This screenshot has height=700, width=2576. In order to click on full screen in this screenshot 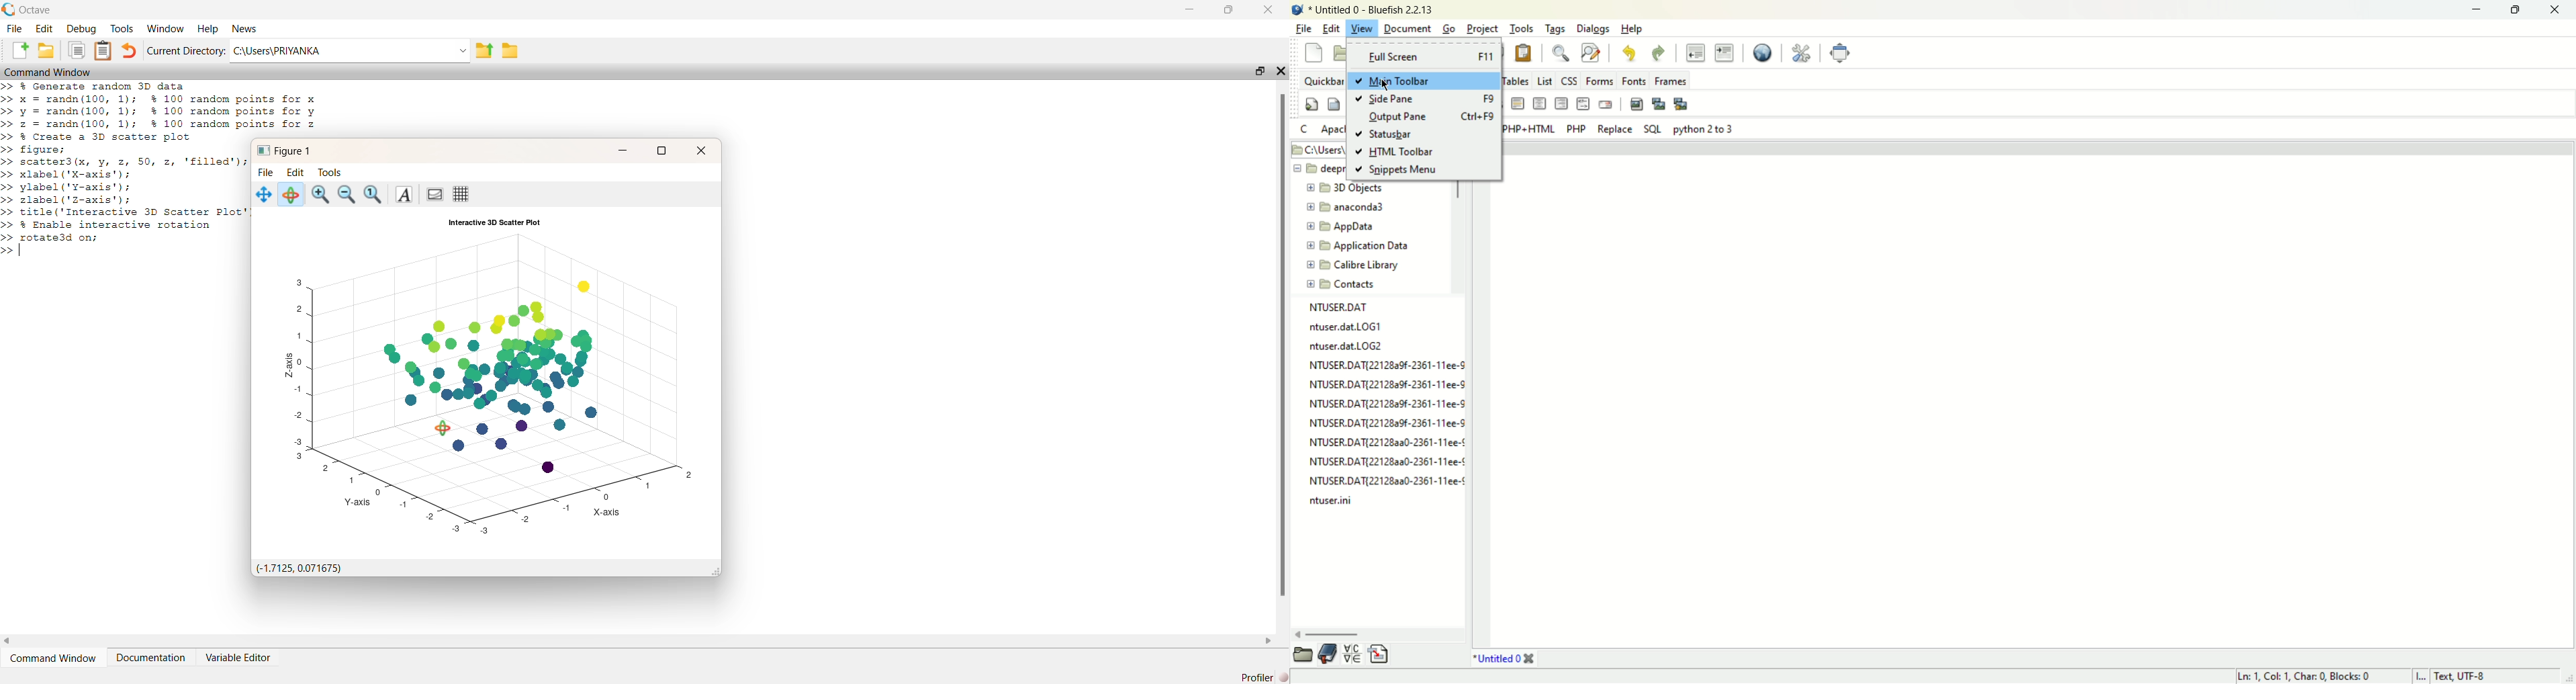, I will do `click(1425, 55)`.